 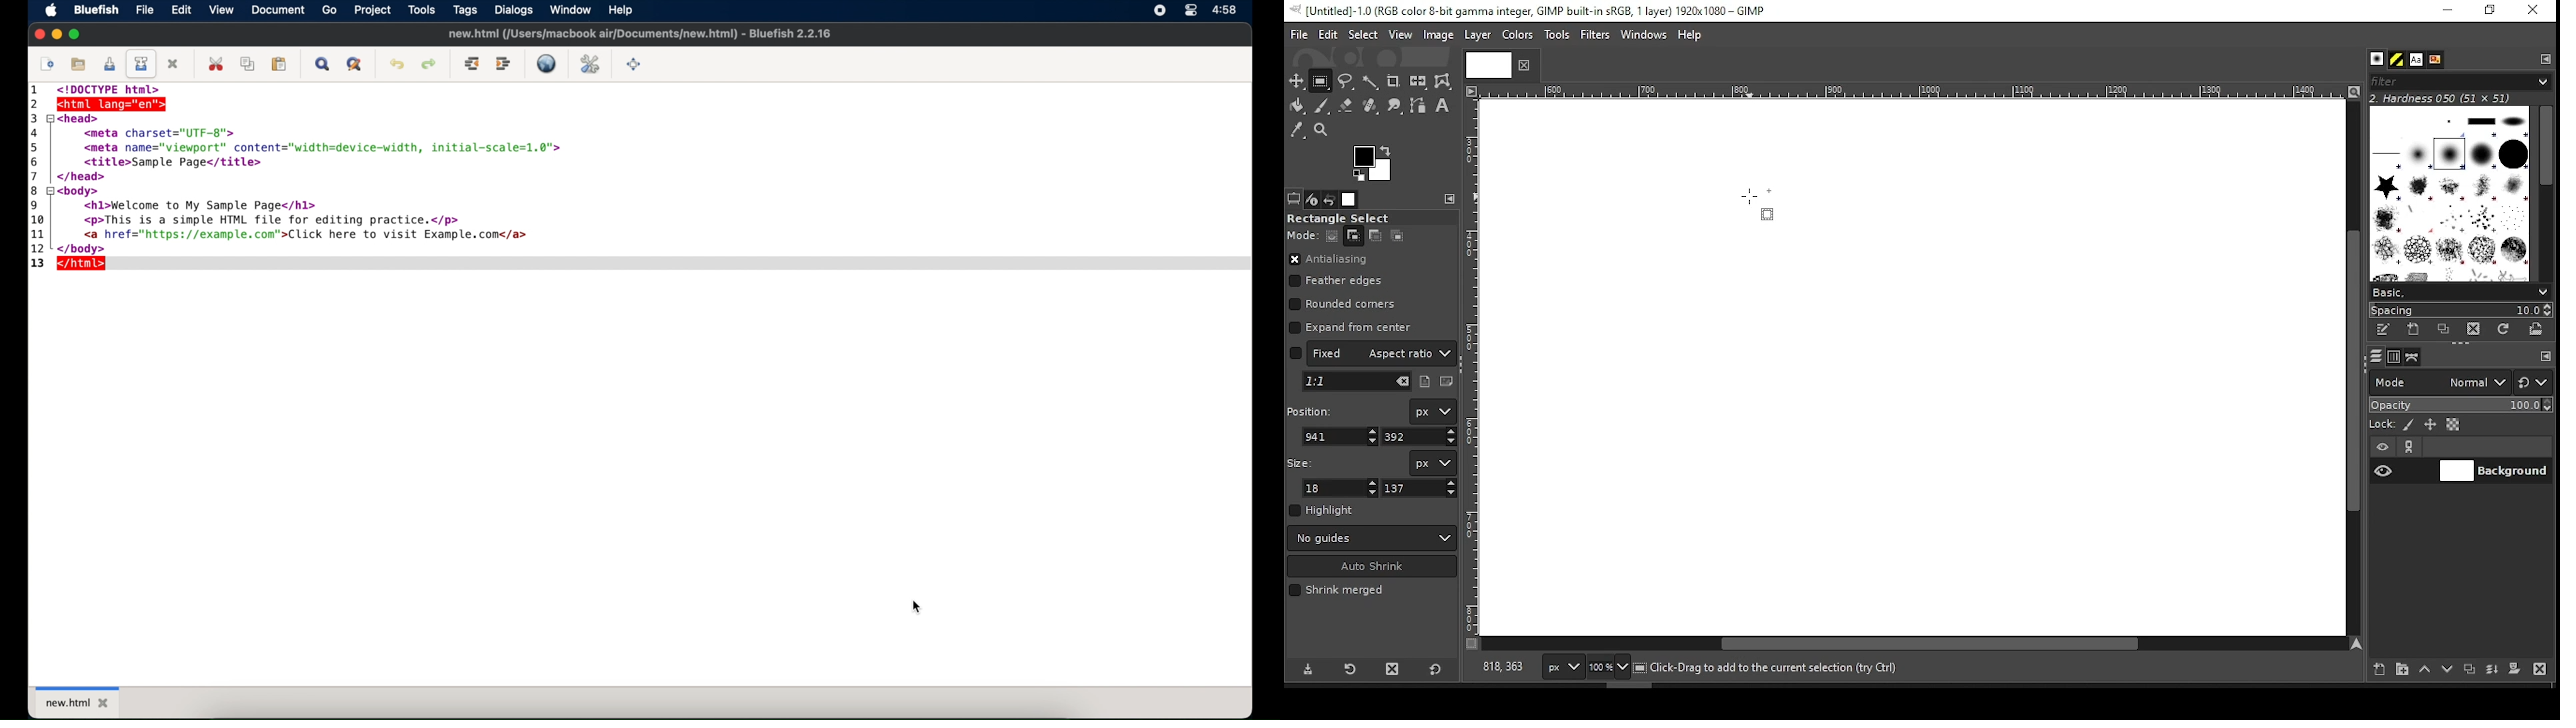 What do you see at coordinates (2382, 331) in the screenshot?
I see `edit this brush` at bounding box center [2382, 331].